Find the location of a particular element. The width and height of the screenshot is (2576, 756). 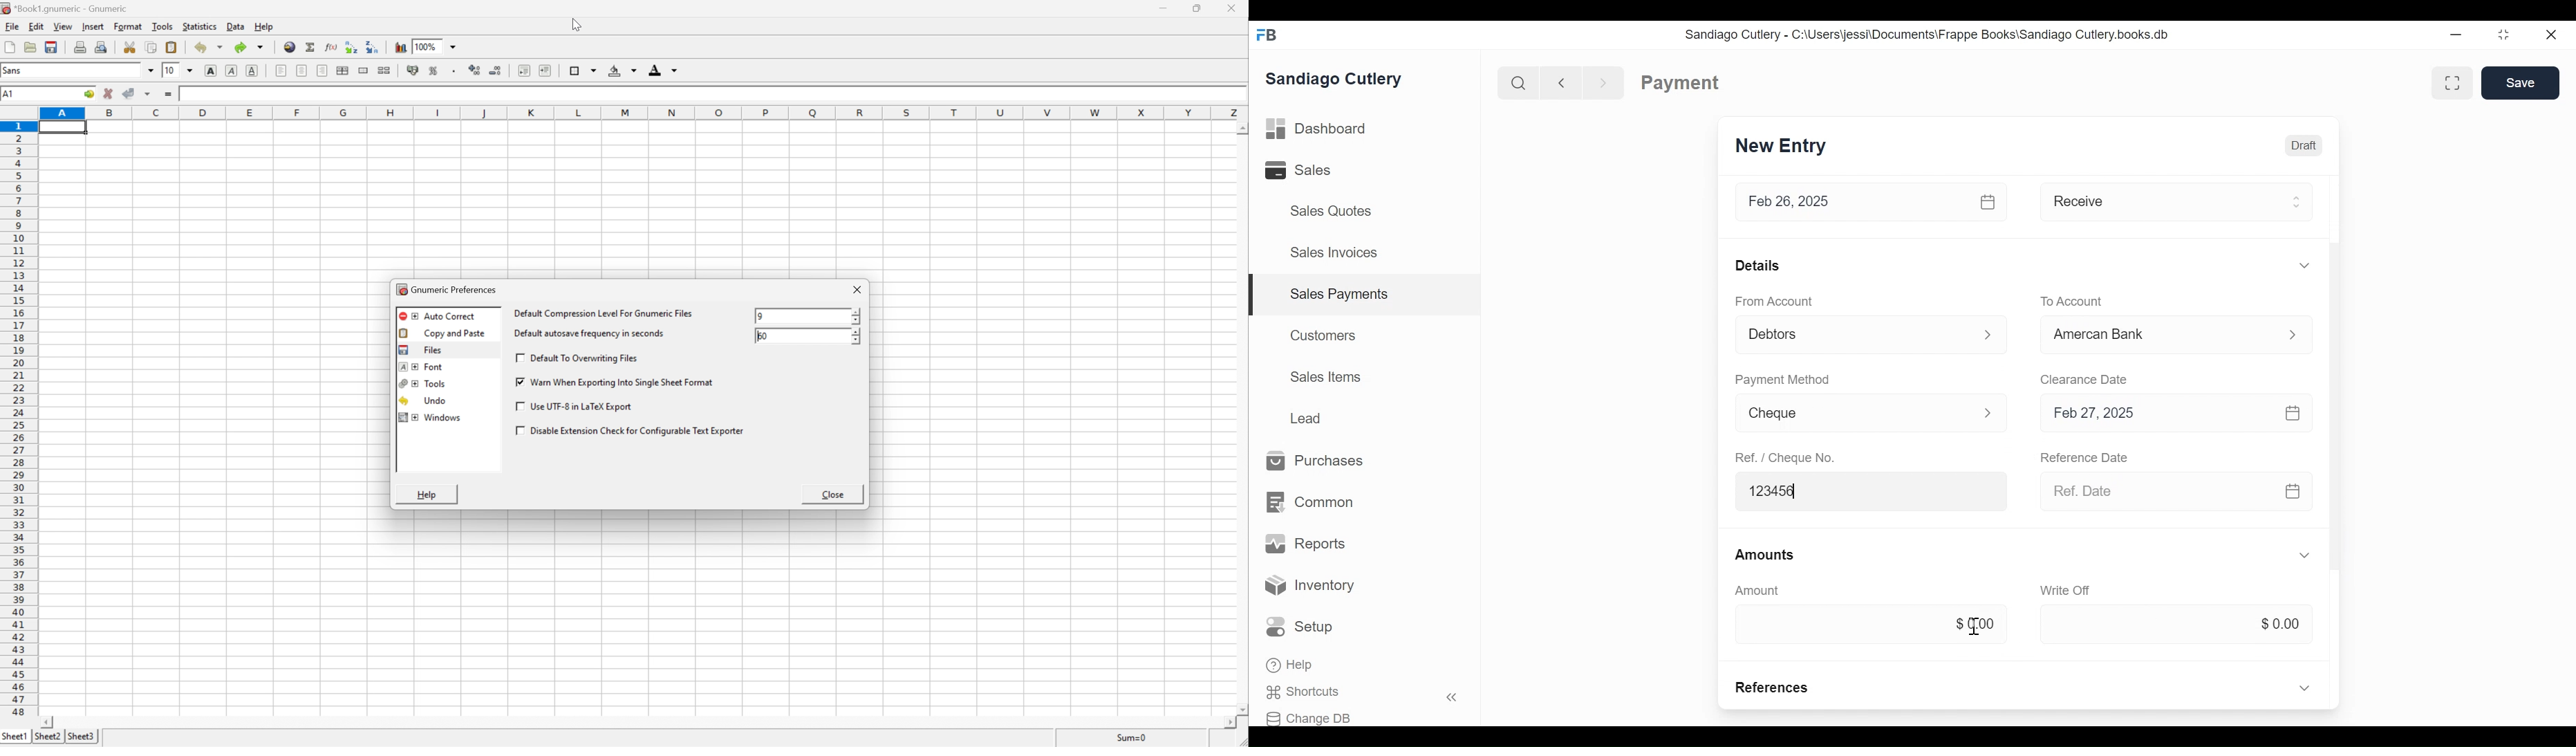

Expand is located at coordinates (2306, 555).